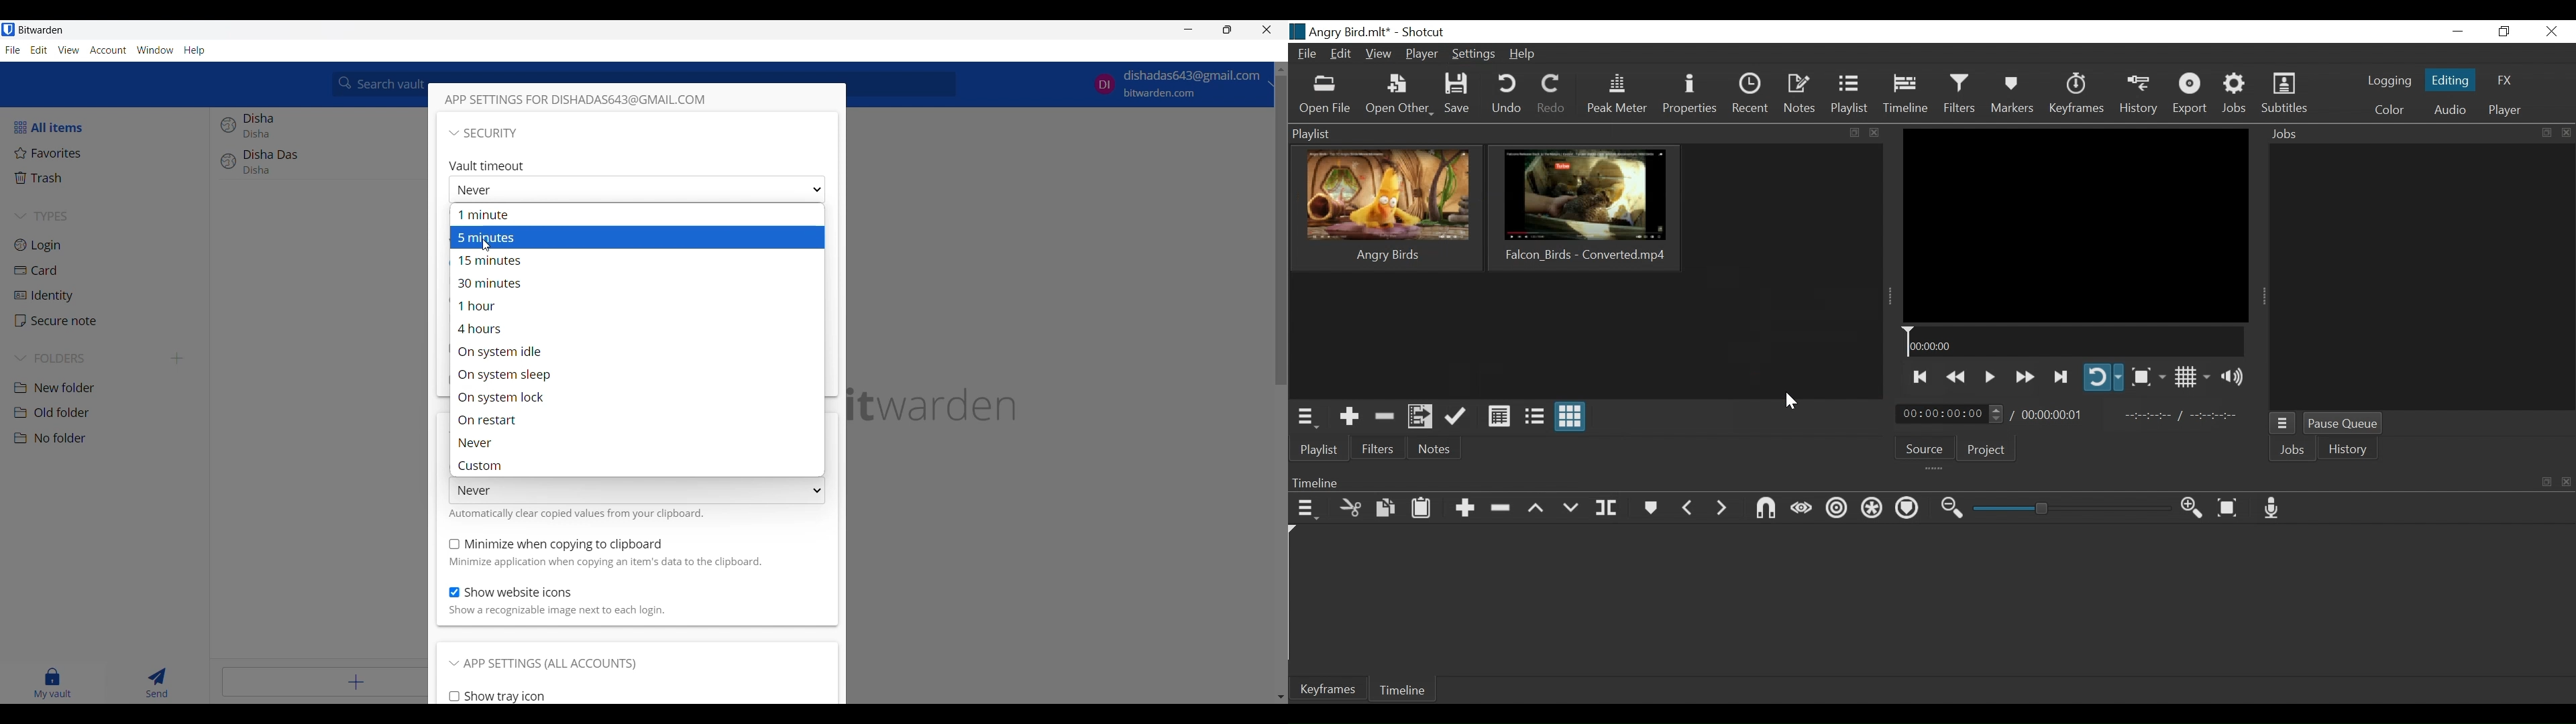  I want to click on Color, so click(2390, 110).